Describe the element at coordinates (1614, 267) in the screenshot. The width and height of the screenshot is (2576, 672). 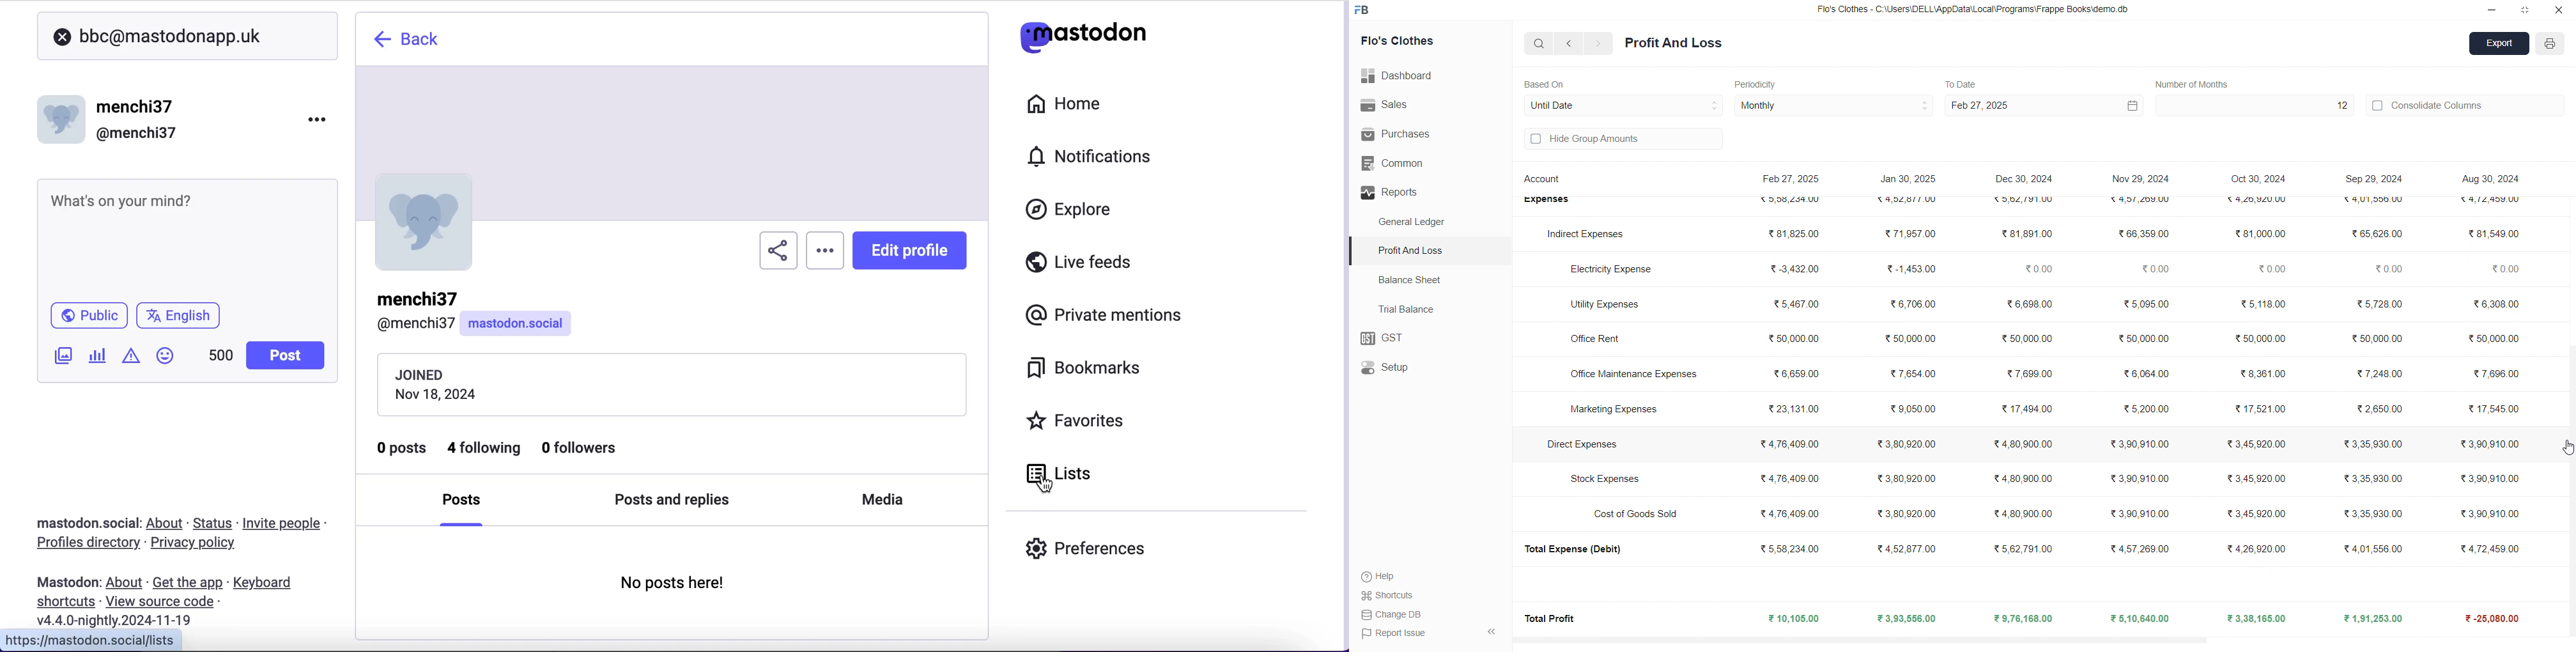
I see `Electricity Expense` at that location.